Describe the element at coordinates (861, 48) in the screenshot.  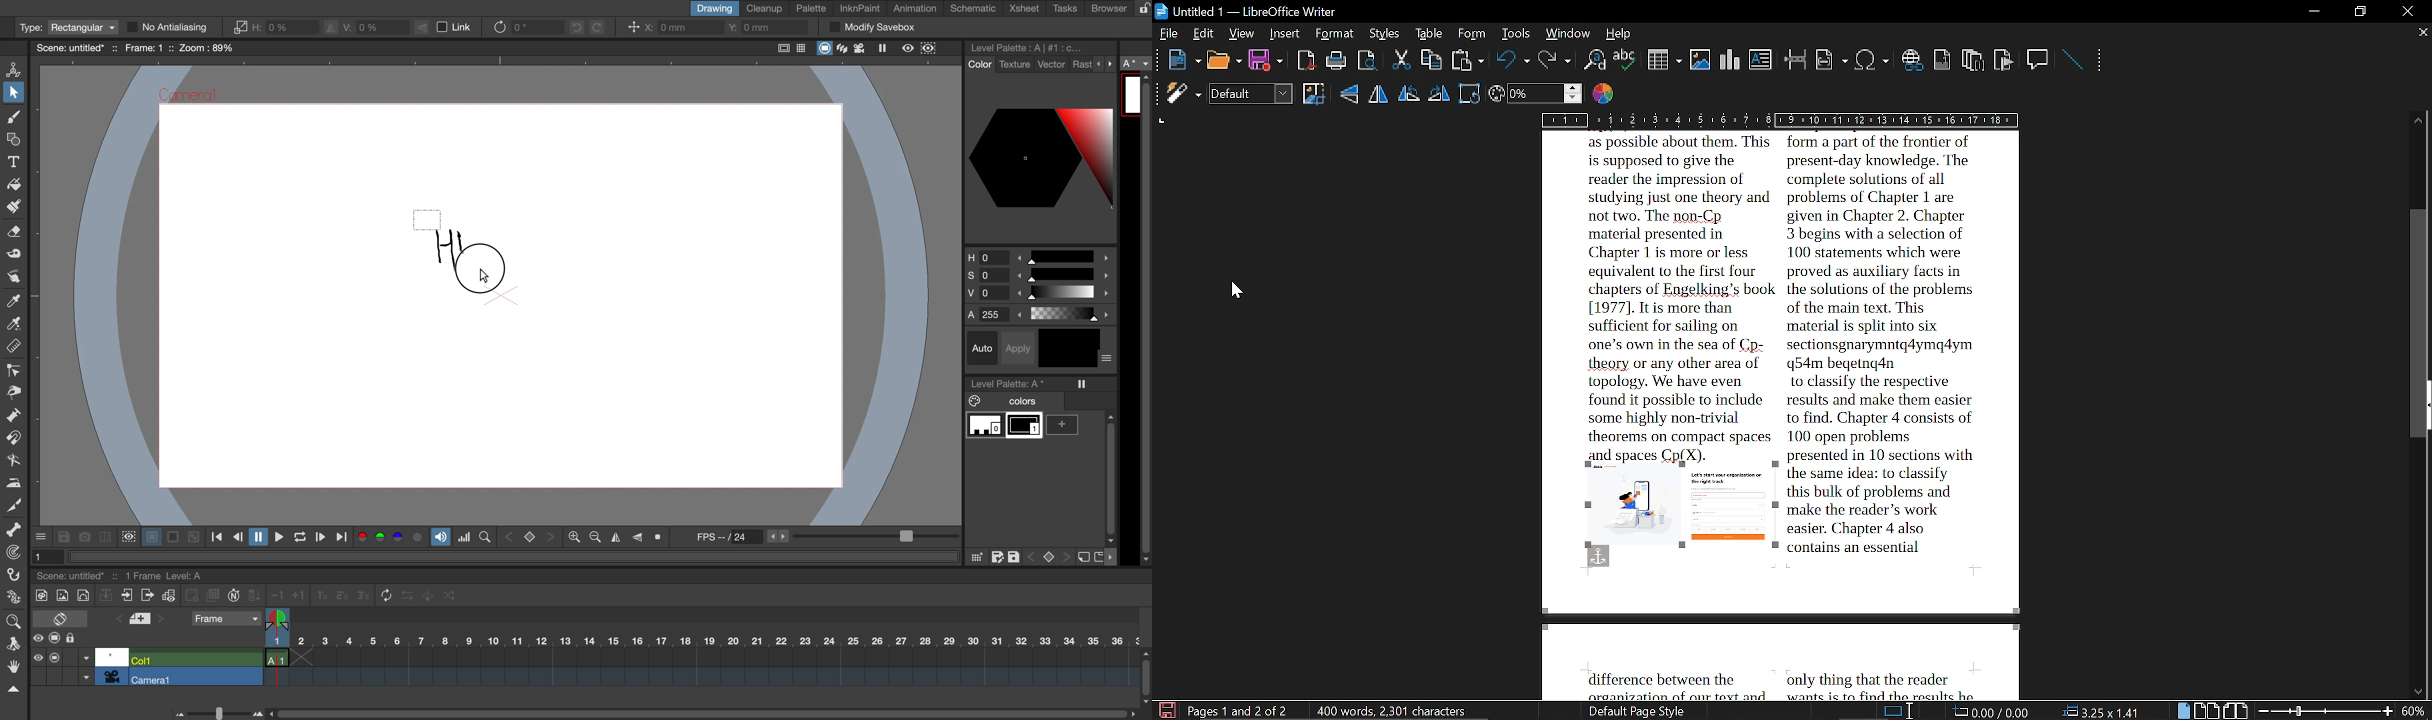
I see `camera view` at that location.